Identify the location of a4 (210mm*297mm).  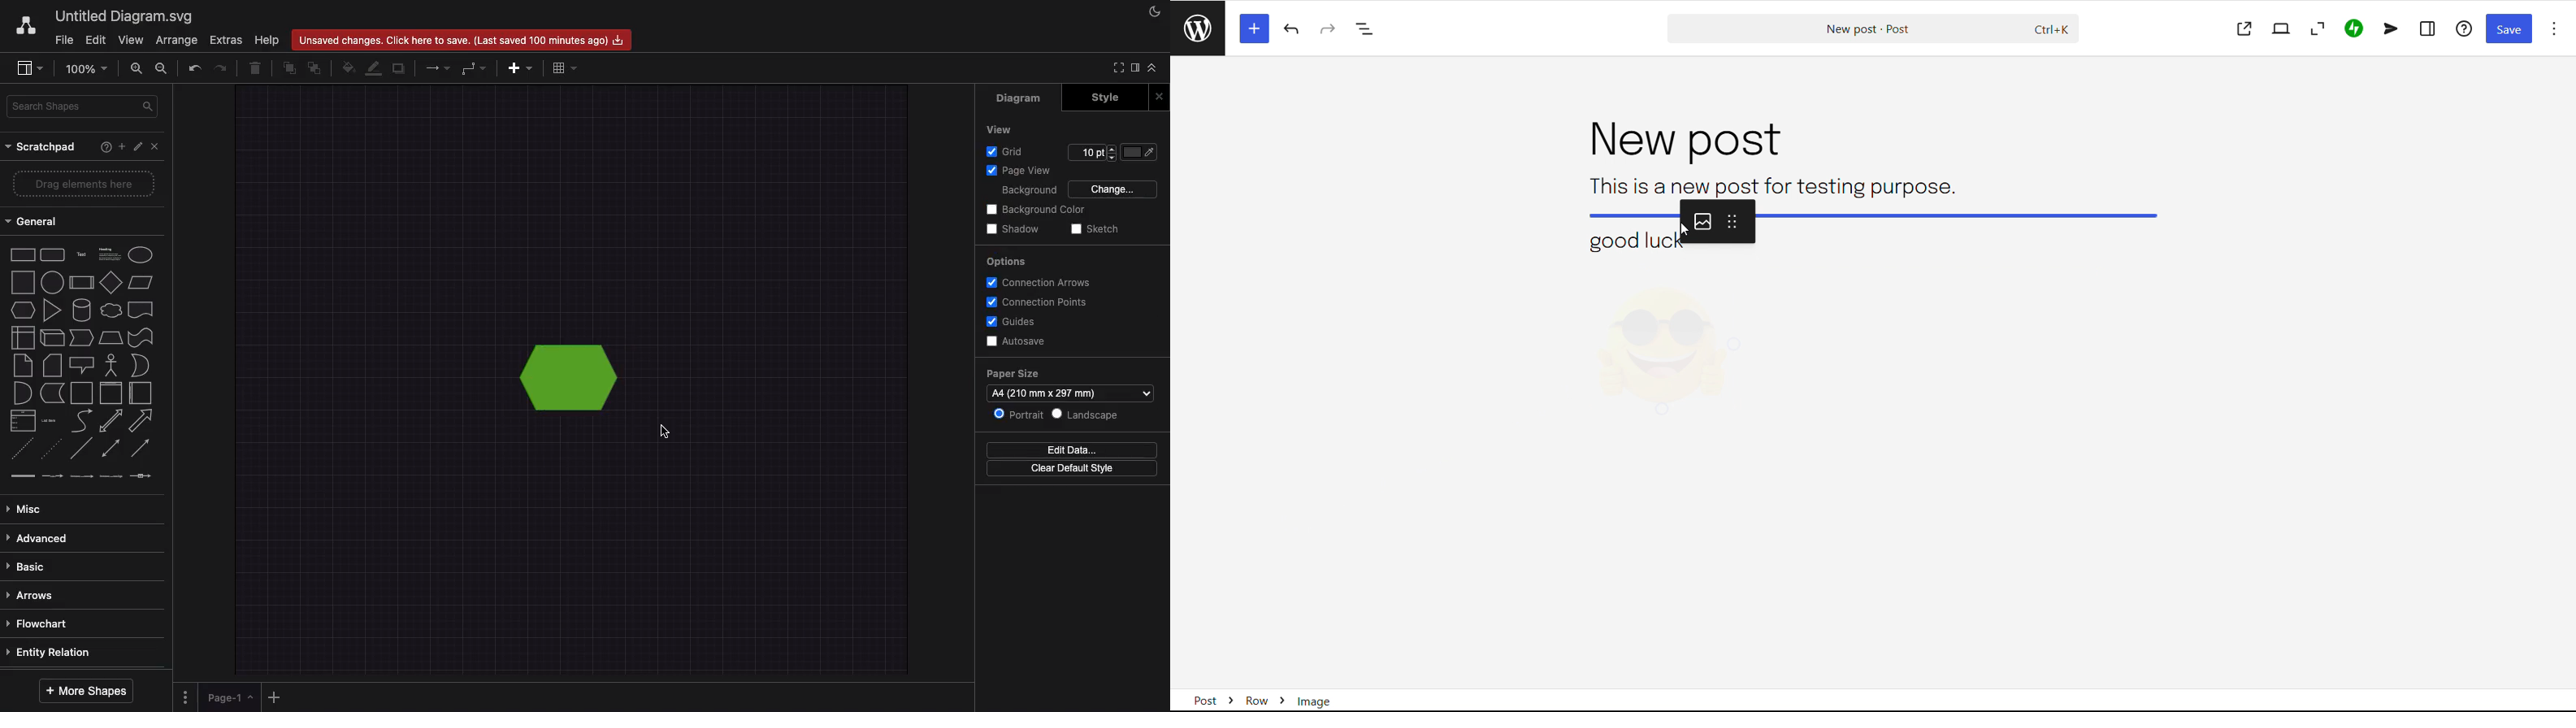
(1070, 393).